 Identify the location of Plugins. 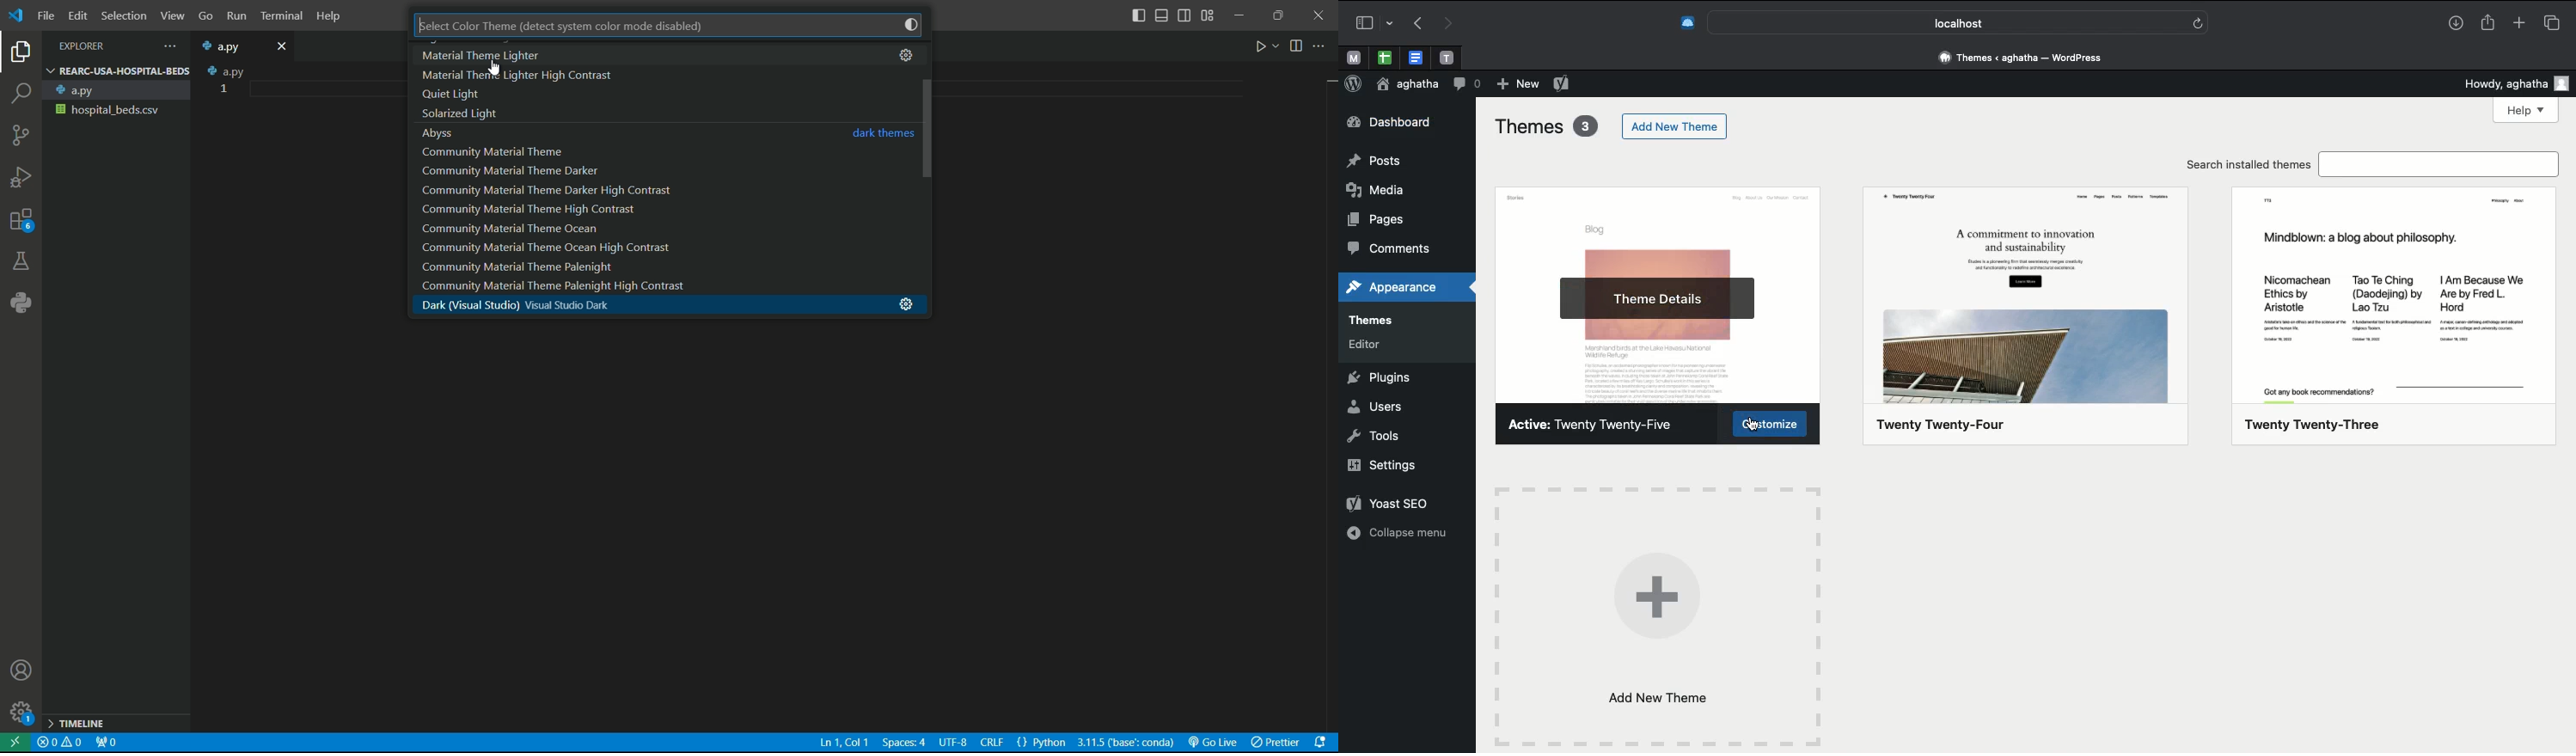
(1382, 380).